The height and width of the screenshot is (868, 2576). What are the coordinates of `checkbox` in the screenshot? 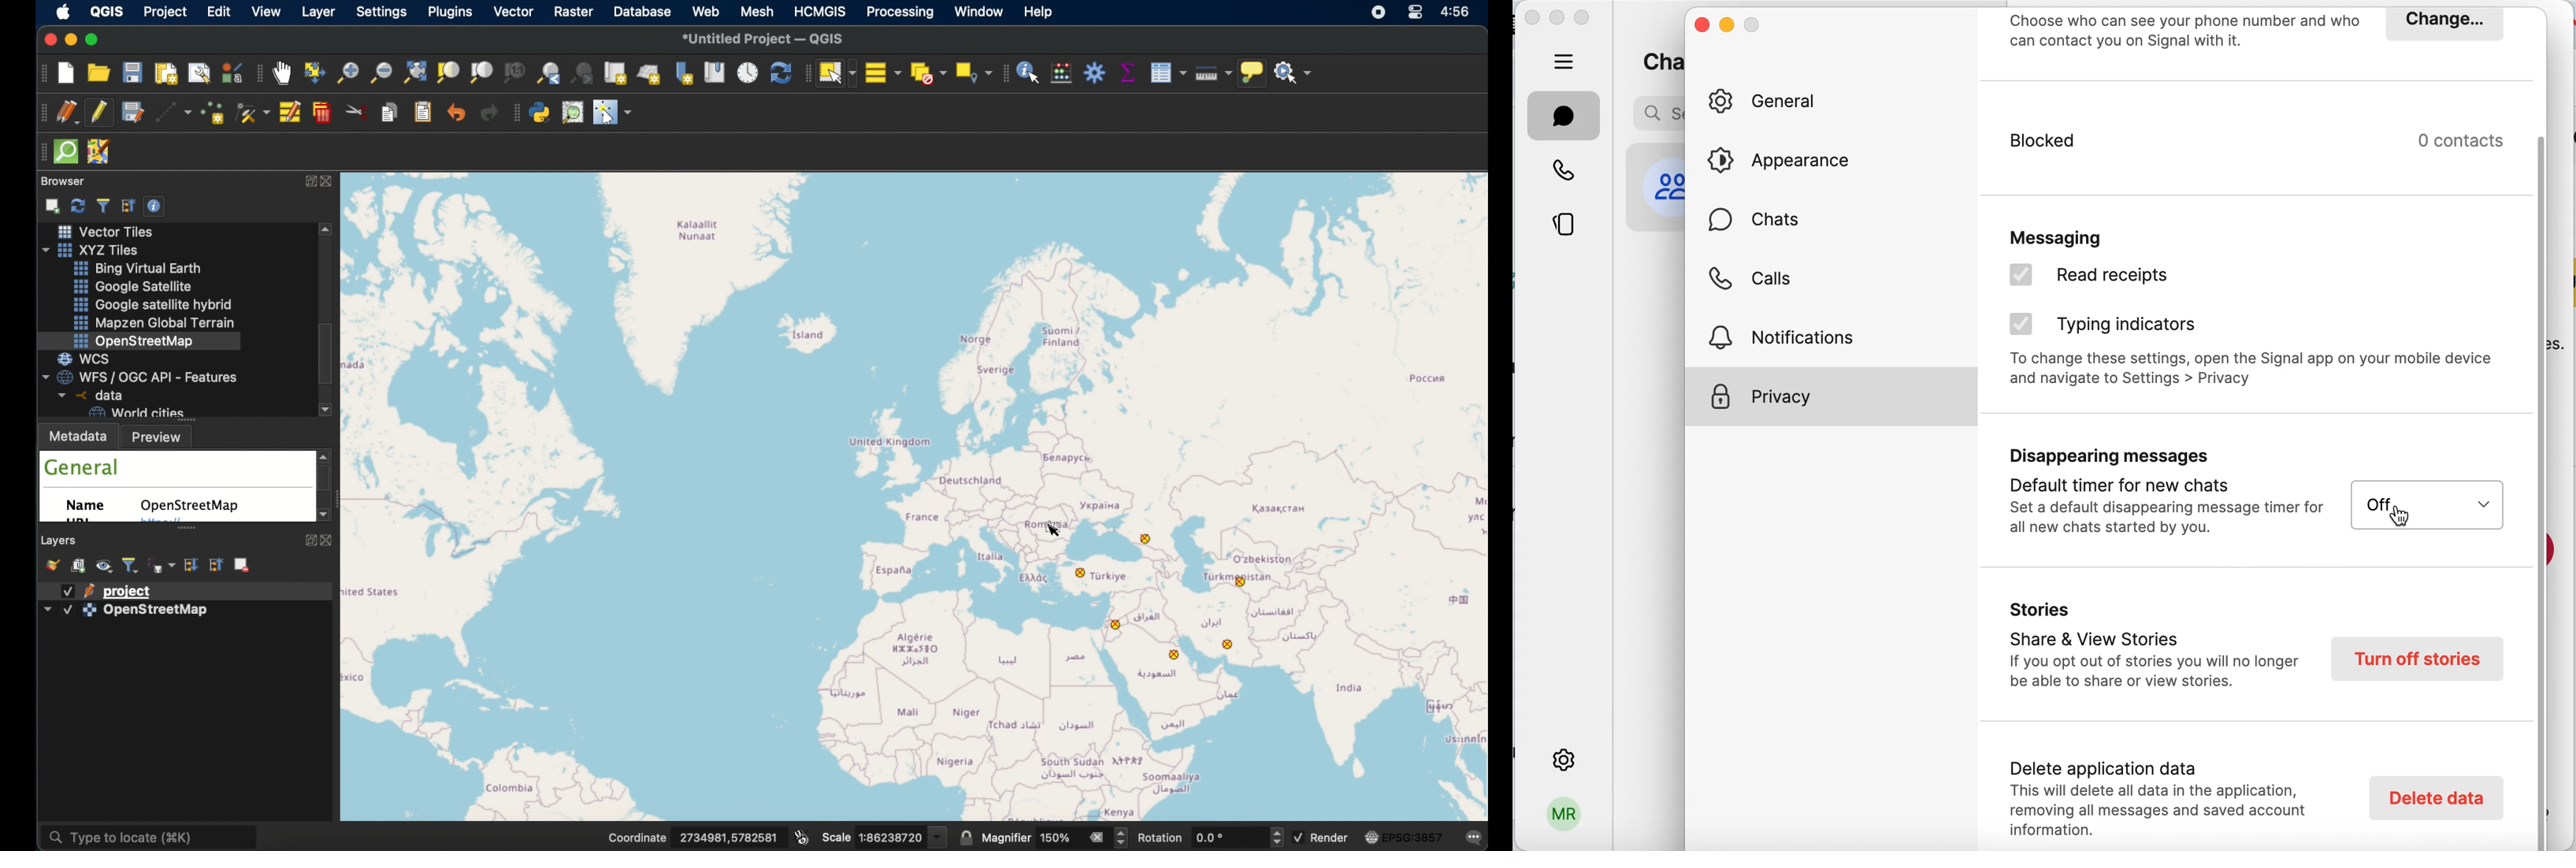 It's located at (68, 611).